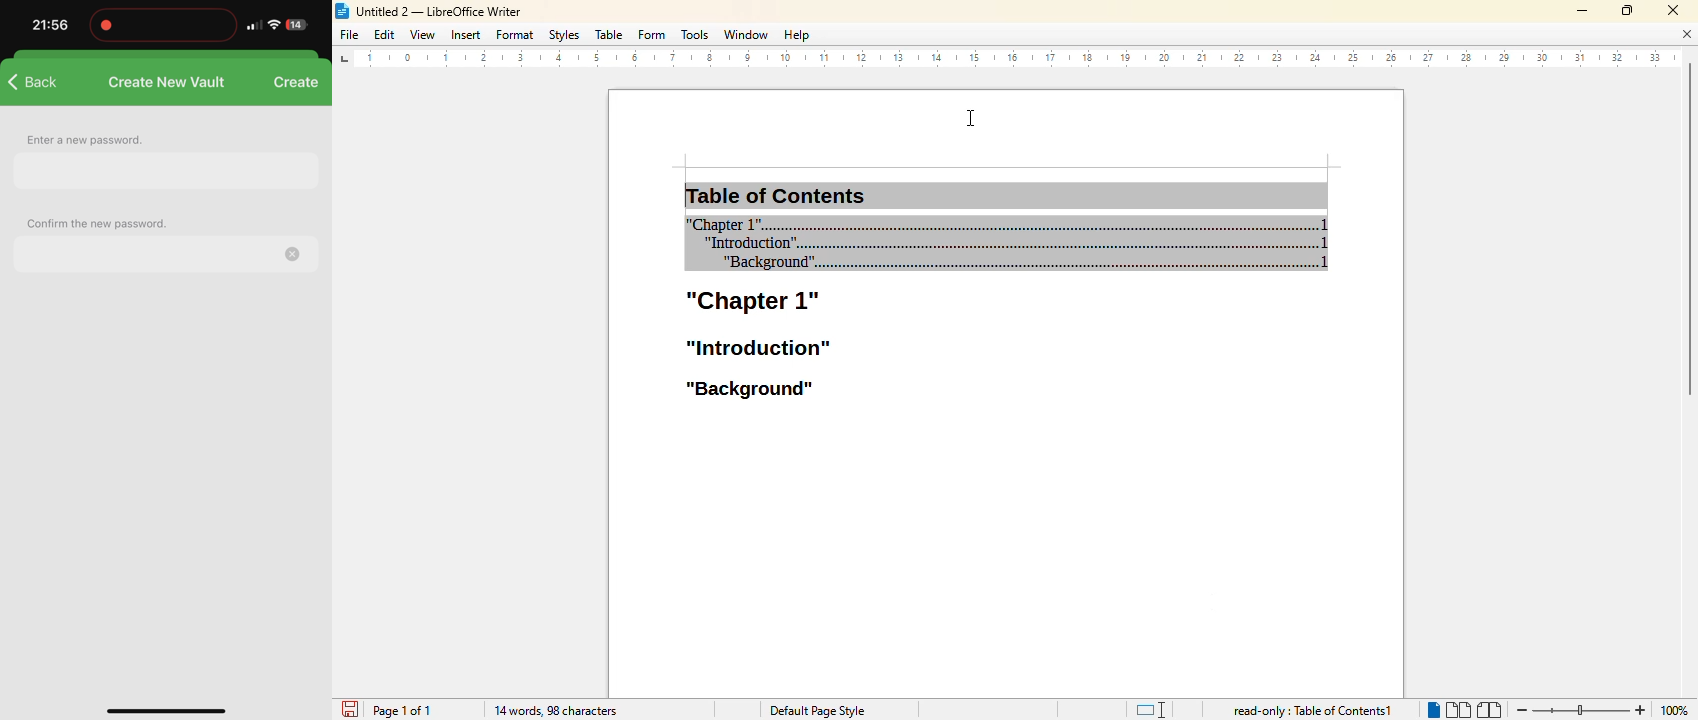 The height and width of the screenshot is (728, 1708). I want to click on heading 1, so click(753, 303).